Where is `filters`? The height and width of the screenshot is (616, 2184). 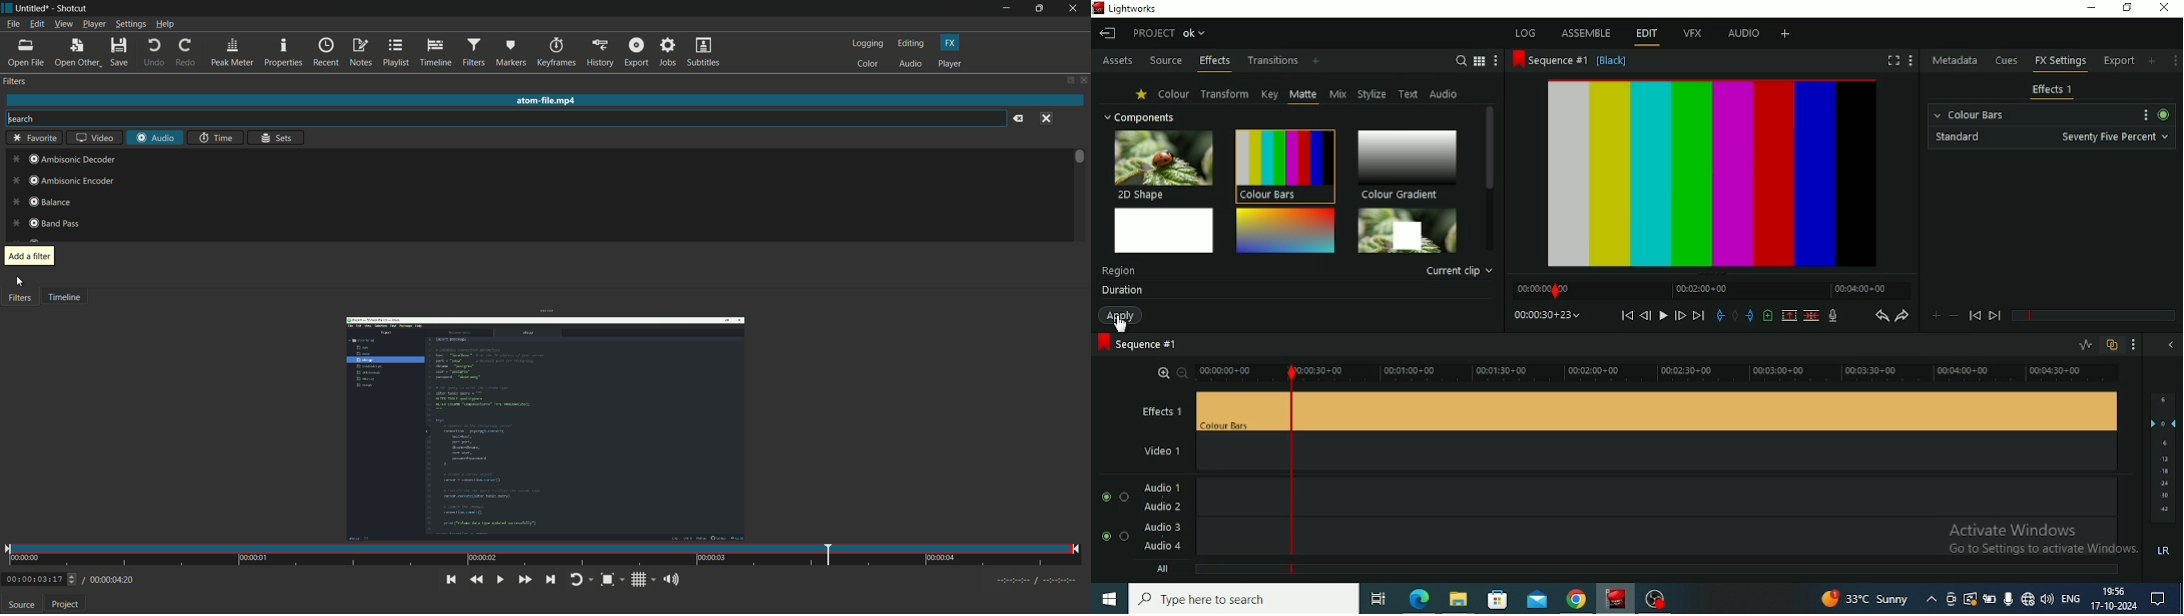 filters is located at coordinates (16, 82).